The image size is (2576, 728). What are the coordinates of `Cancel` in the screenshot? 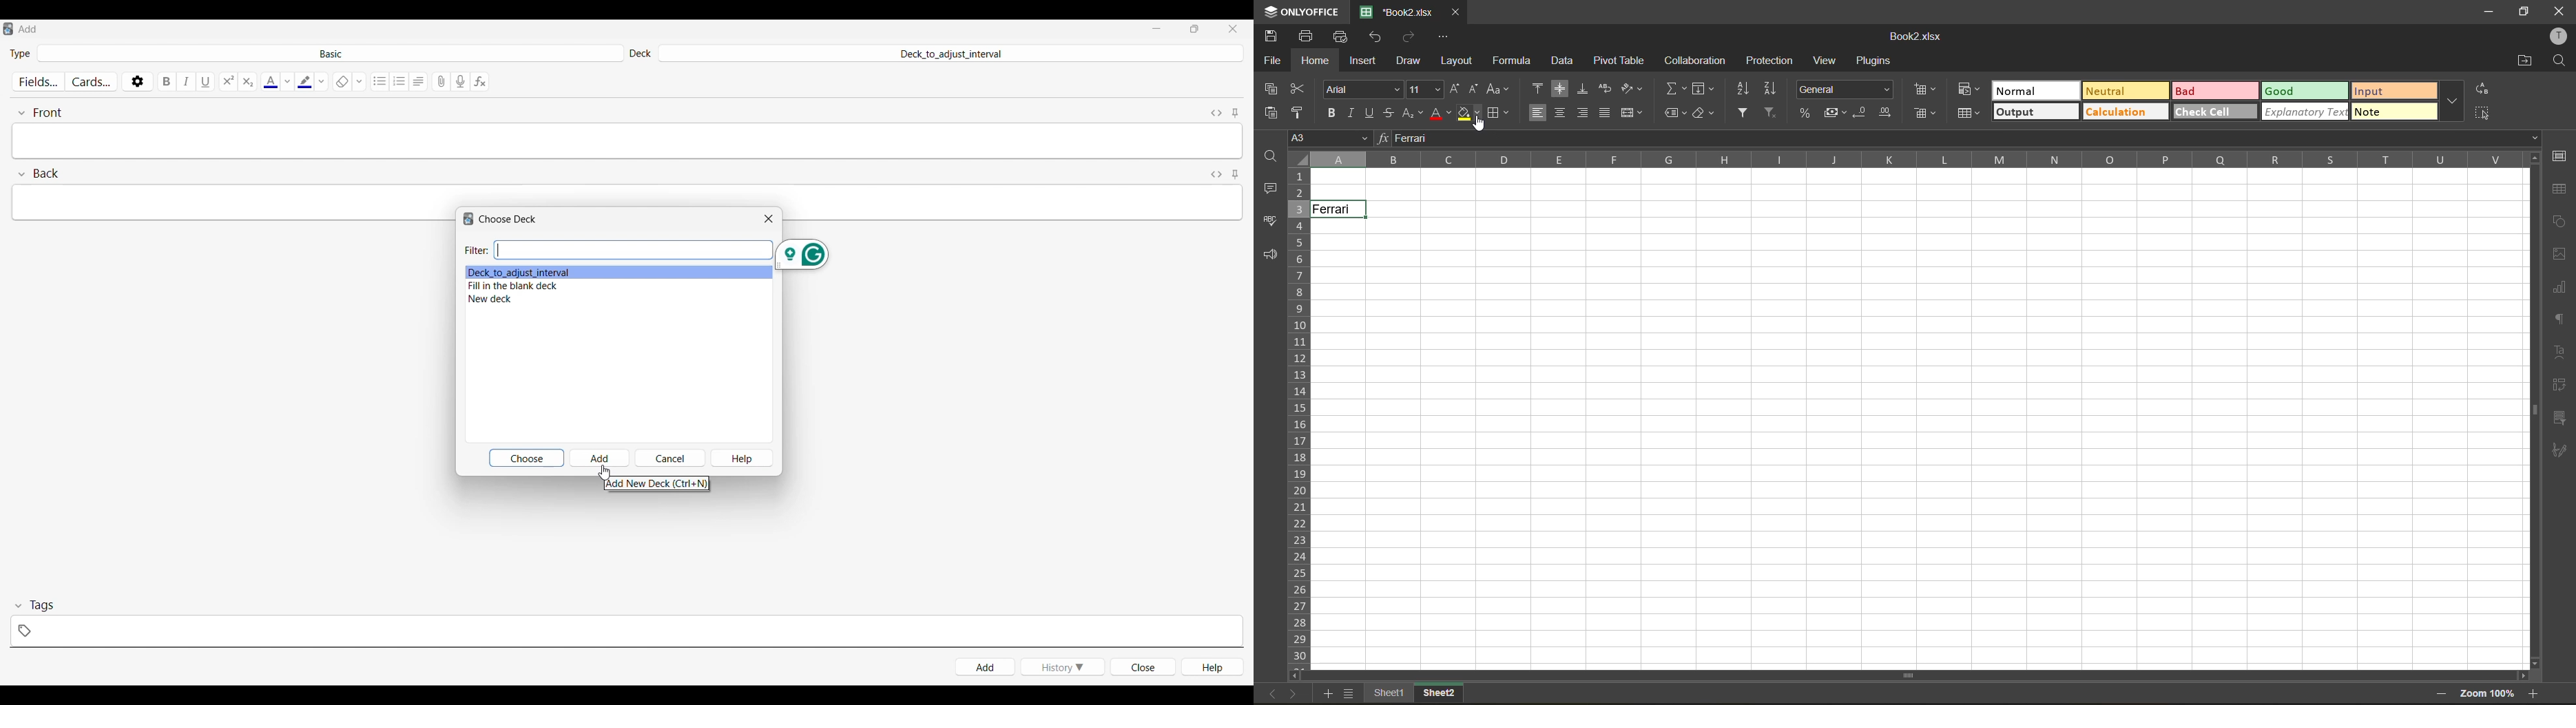 It's located at (670, 458).